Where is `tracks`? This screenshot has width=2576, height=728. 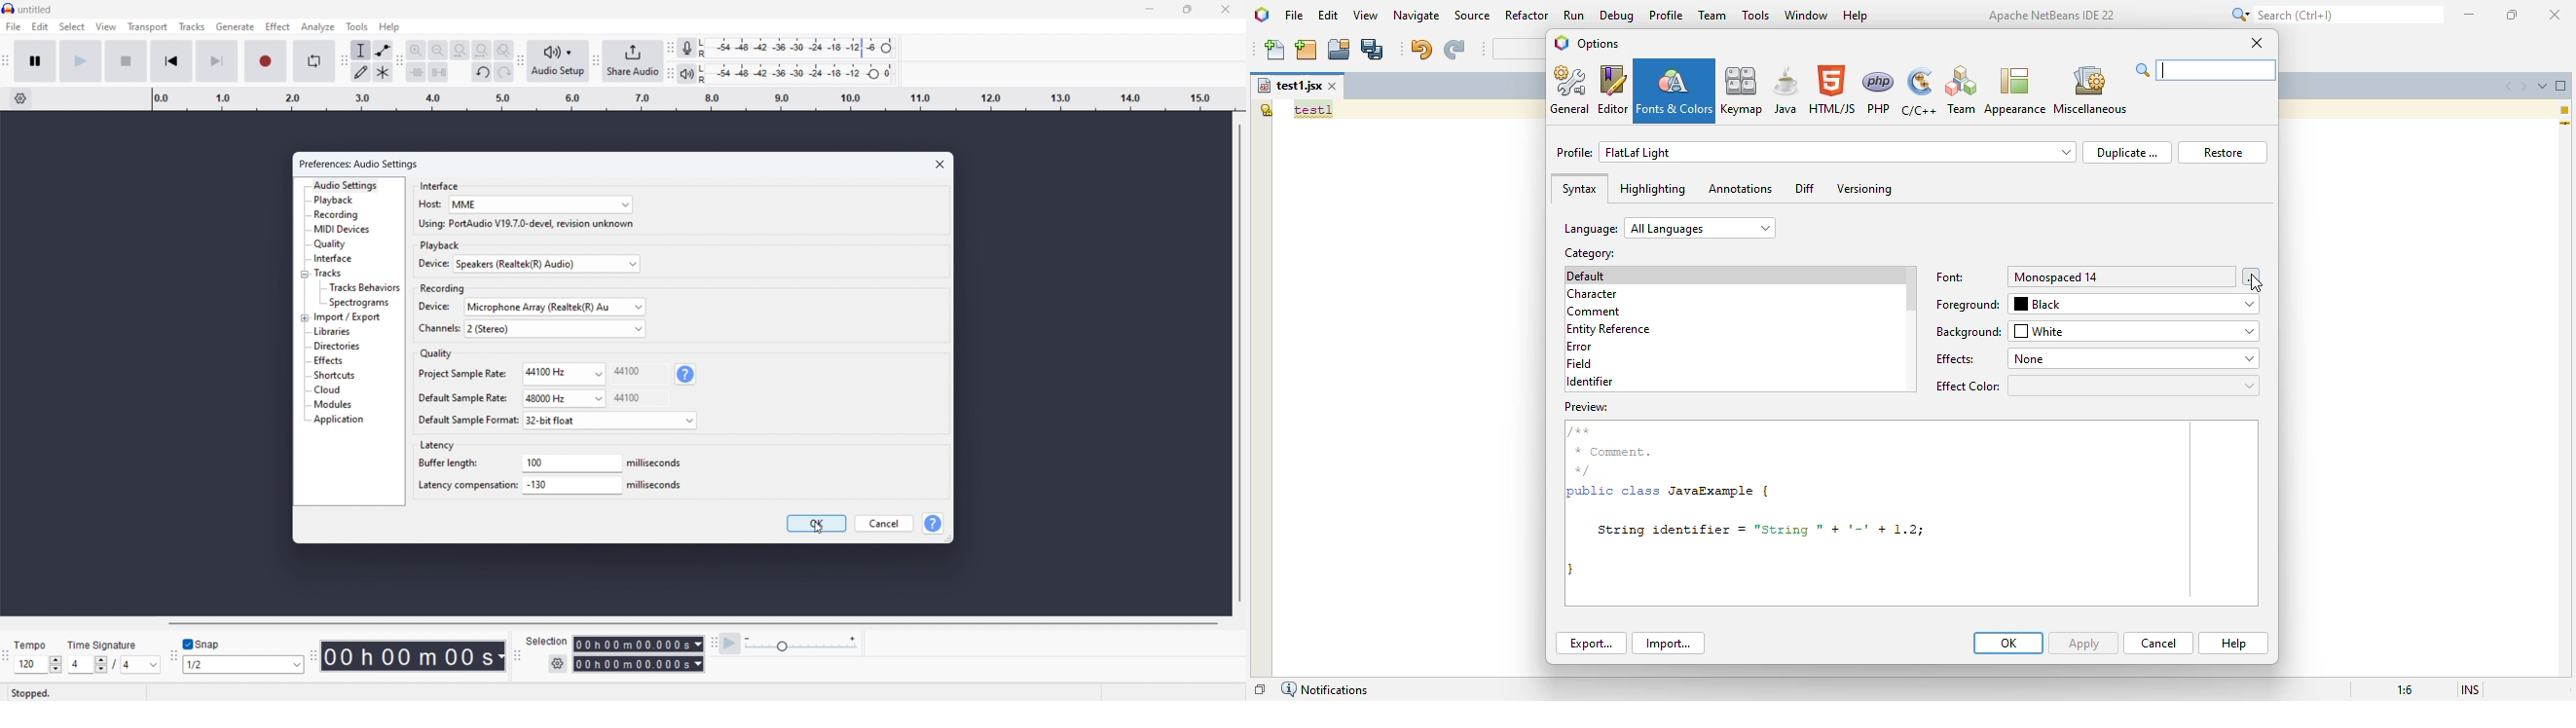
tracks is located at coordinates (192, 27).